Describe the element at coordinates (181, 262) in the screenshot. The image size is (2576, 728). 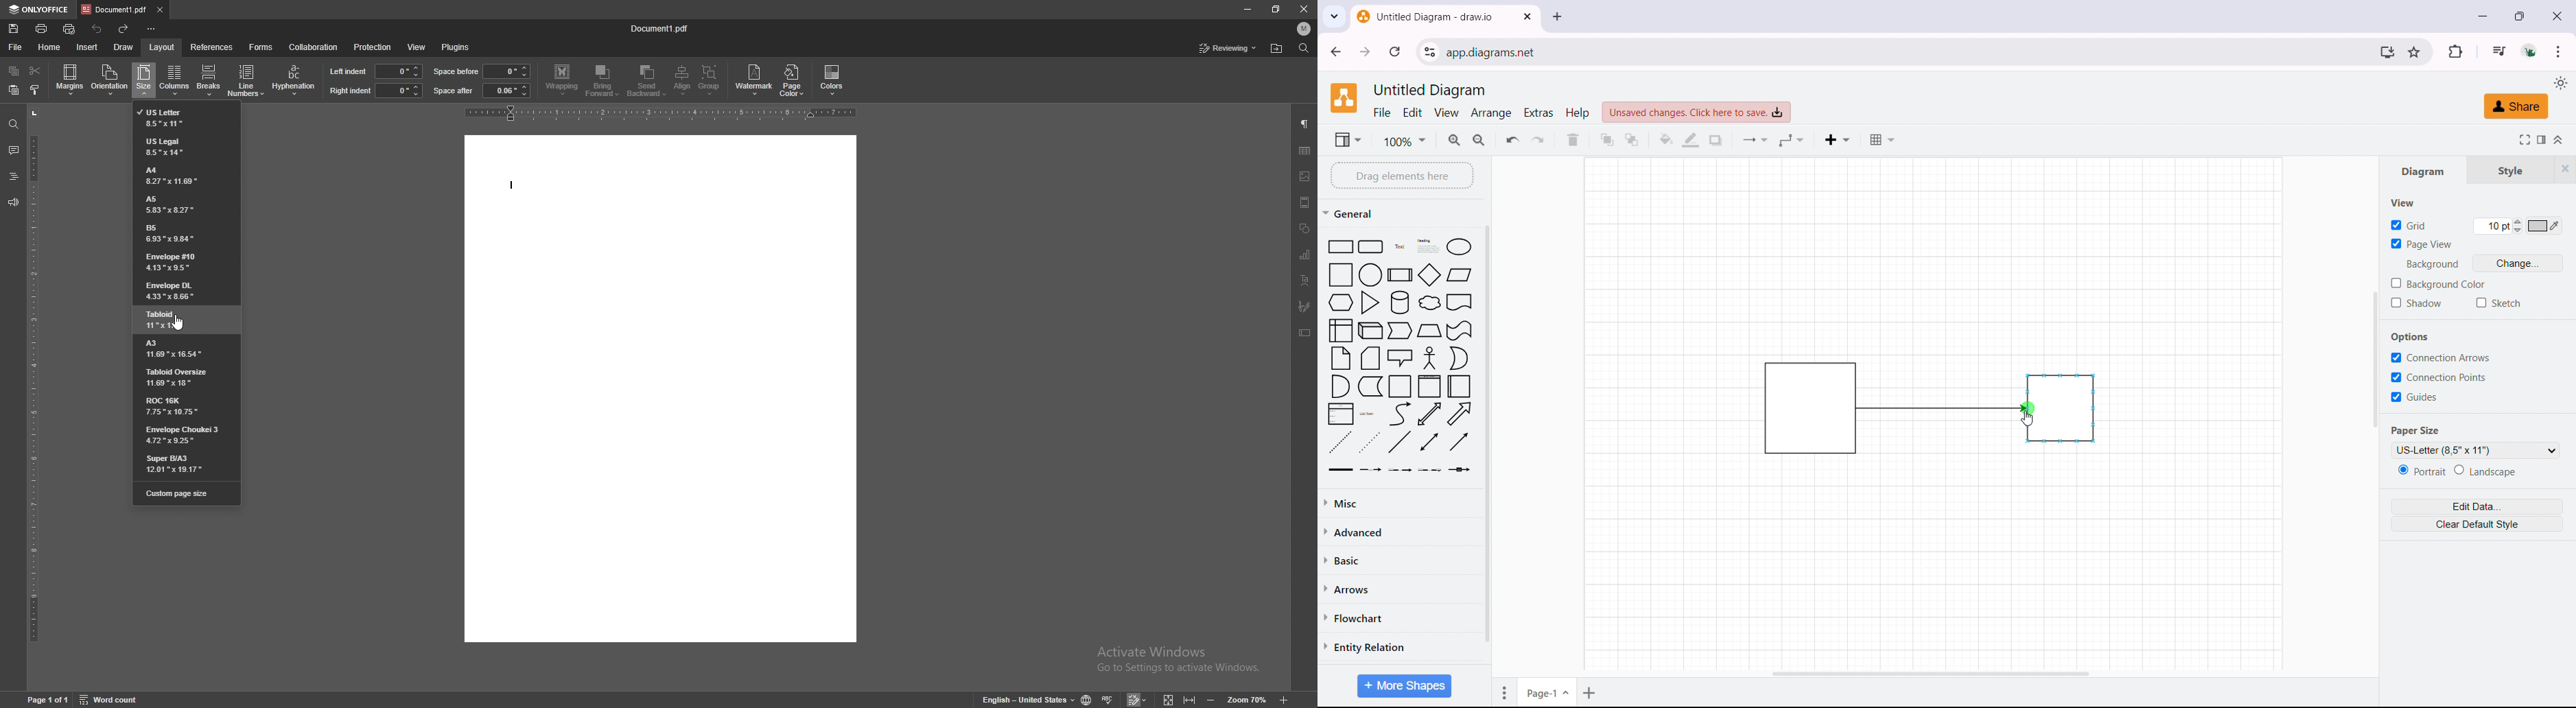
I see `envelope #10` at that location.